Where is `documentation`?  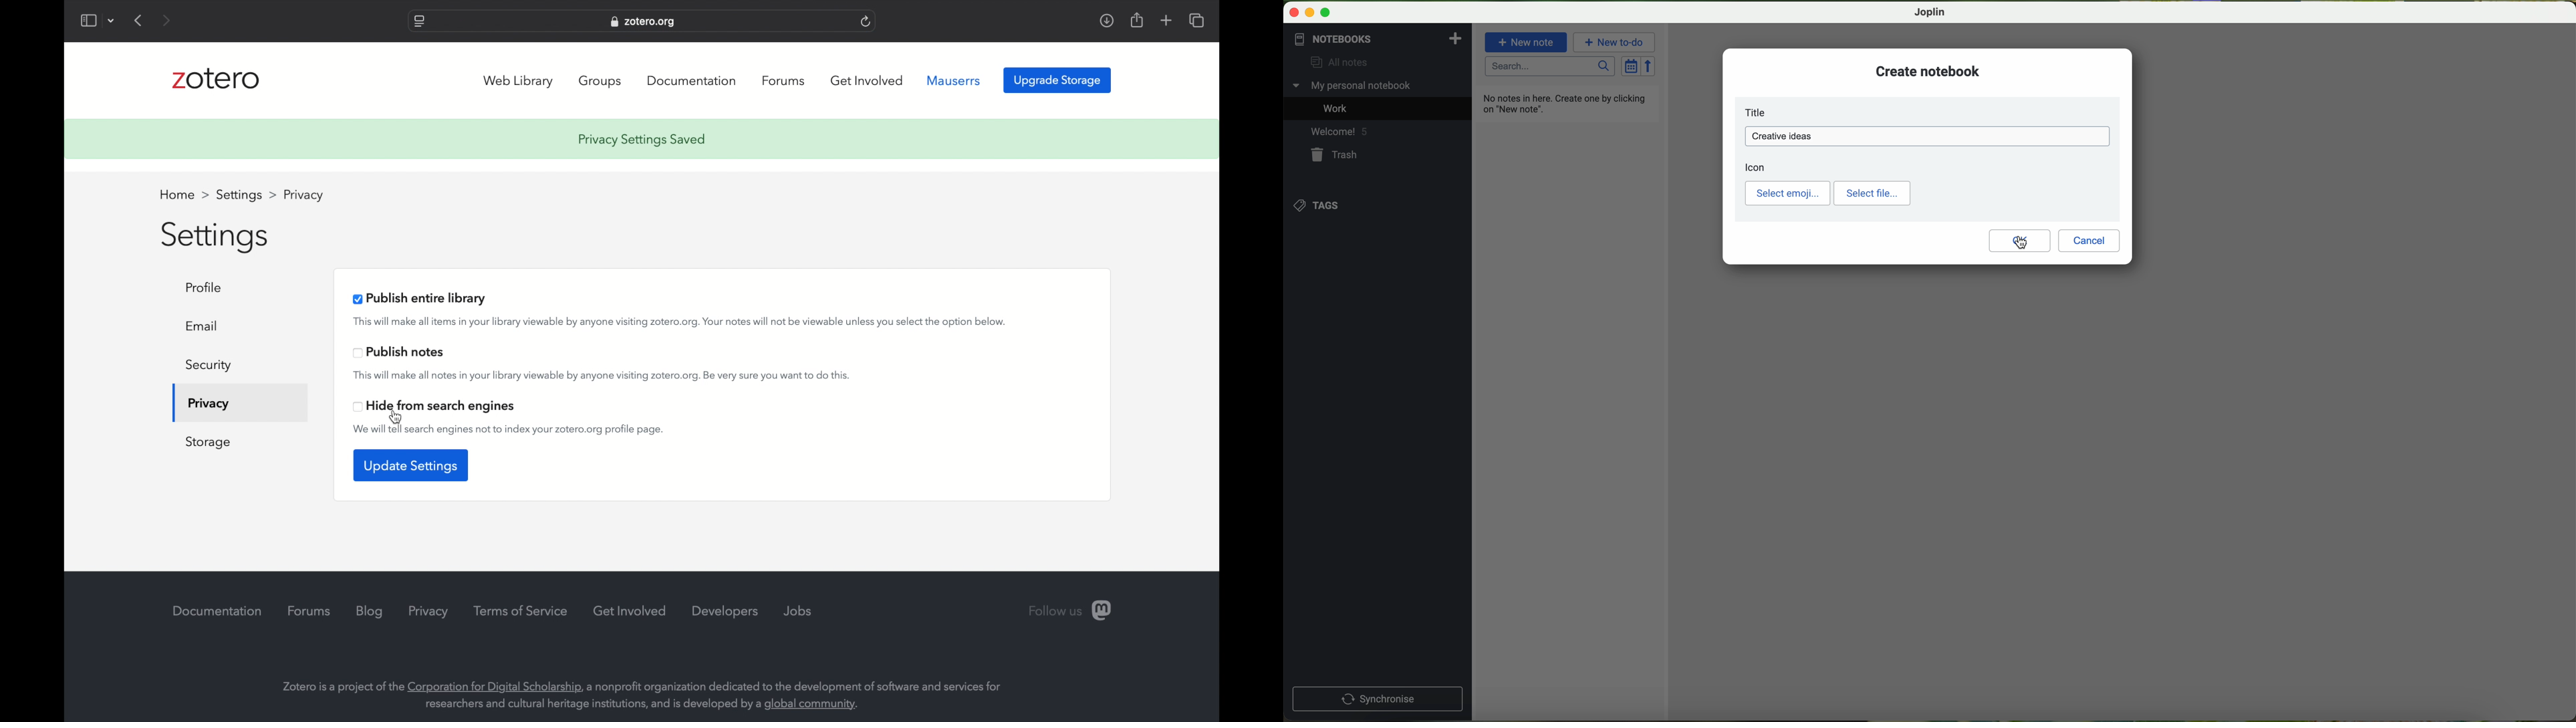
documentation is located at coordinates (691, 81).